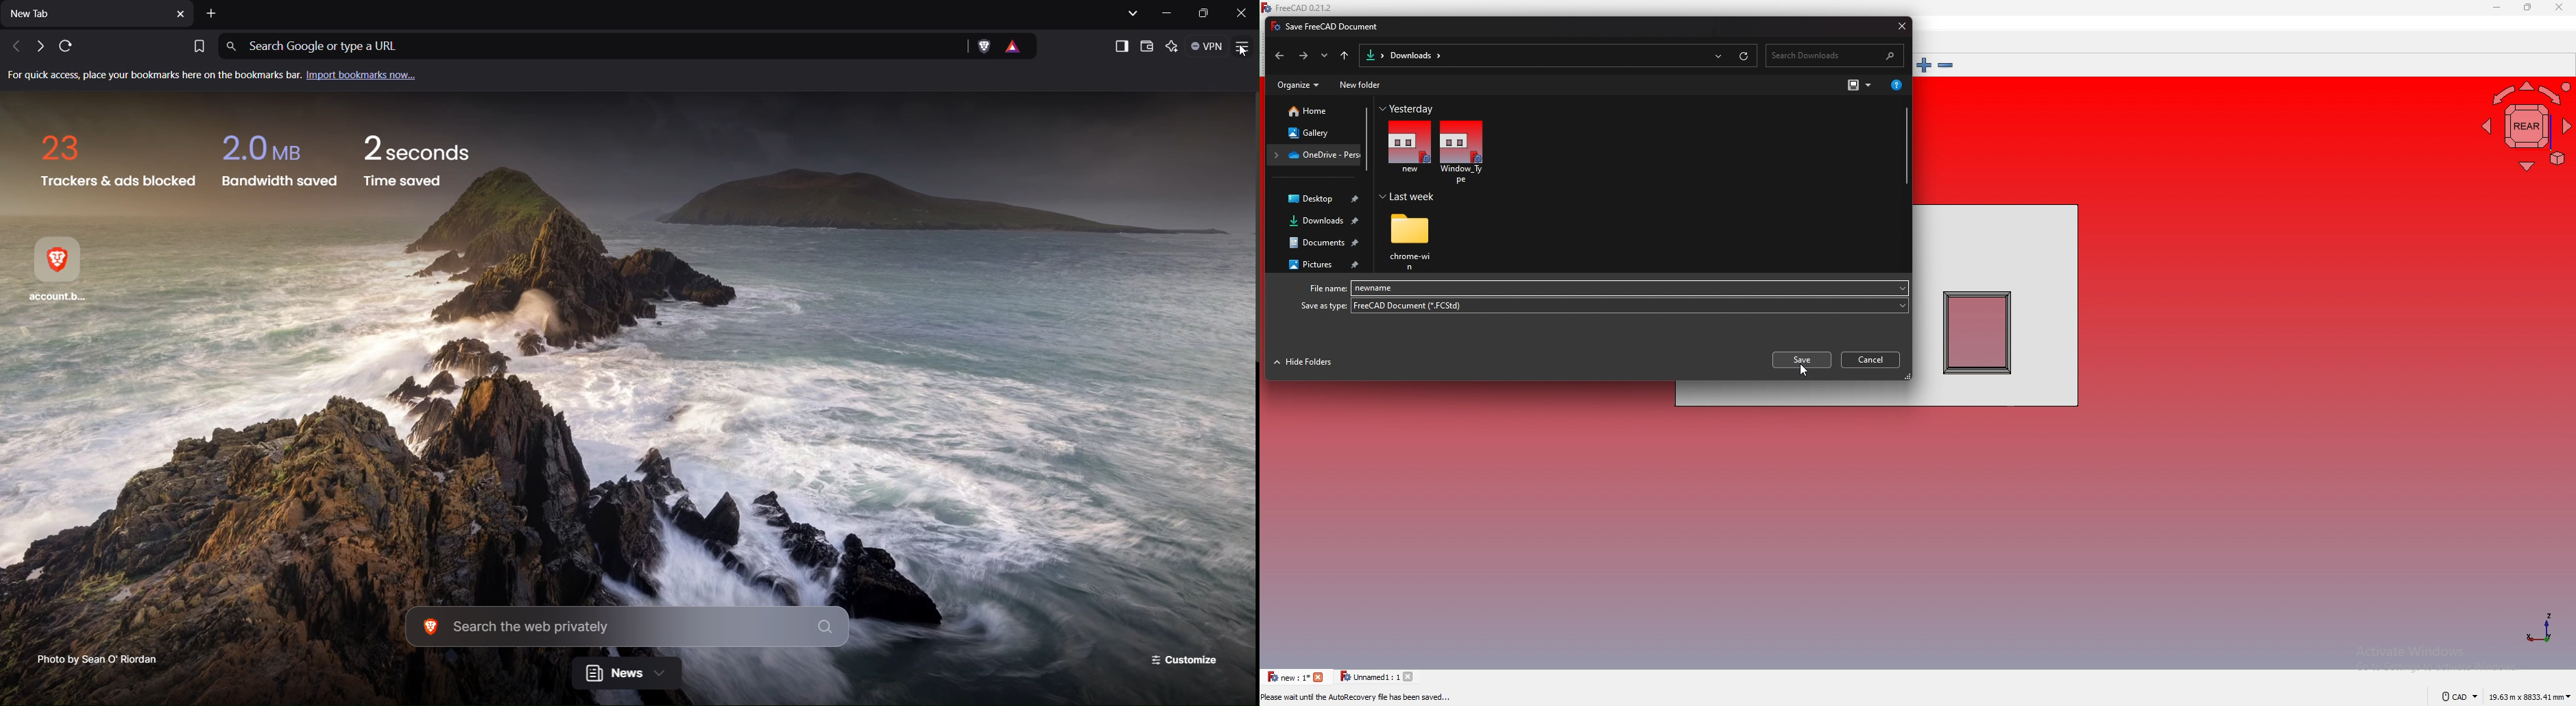 The height and width of the screenshot is (728, 2576). What do you see at coordinates (1275, 26) in the screenshot?
I see `icon` at bounding box center [1275, 26].